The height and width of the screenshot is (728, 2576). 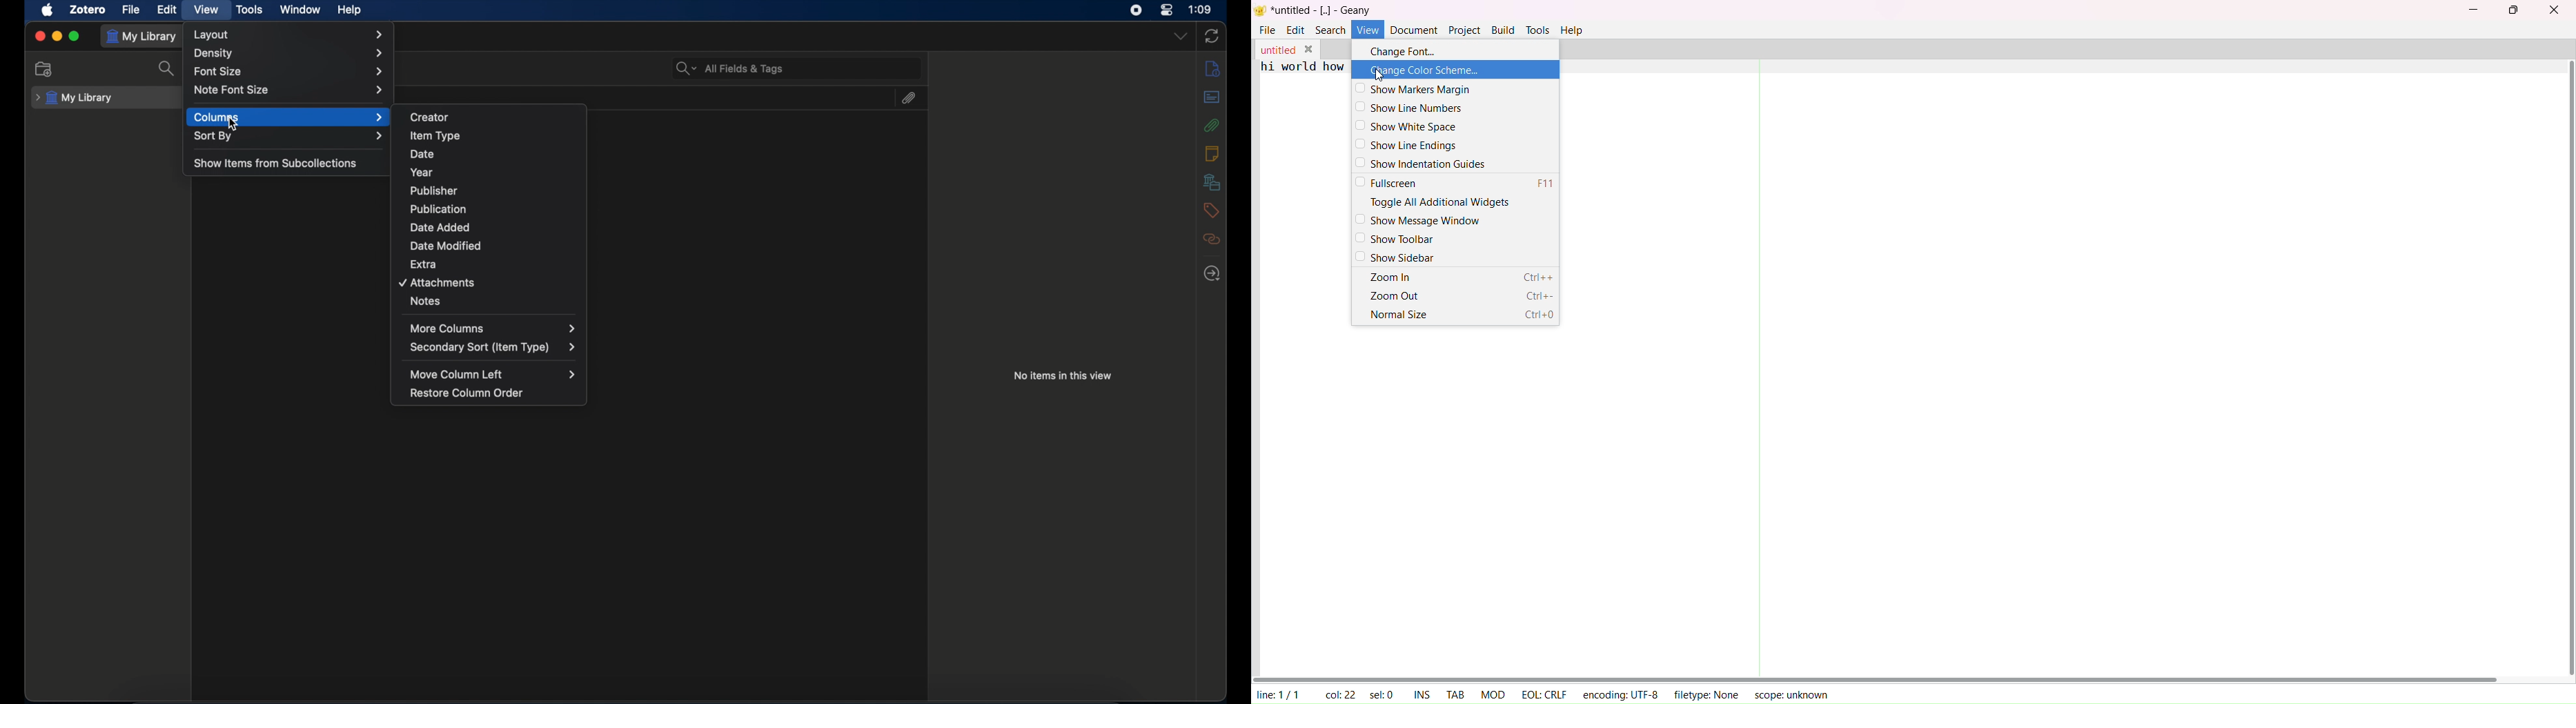 I want to click on related, so click(x=1212, y=239).